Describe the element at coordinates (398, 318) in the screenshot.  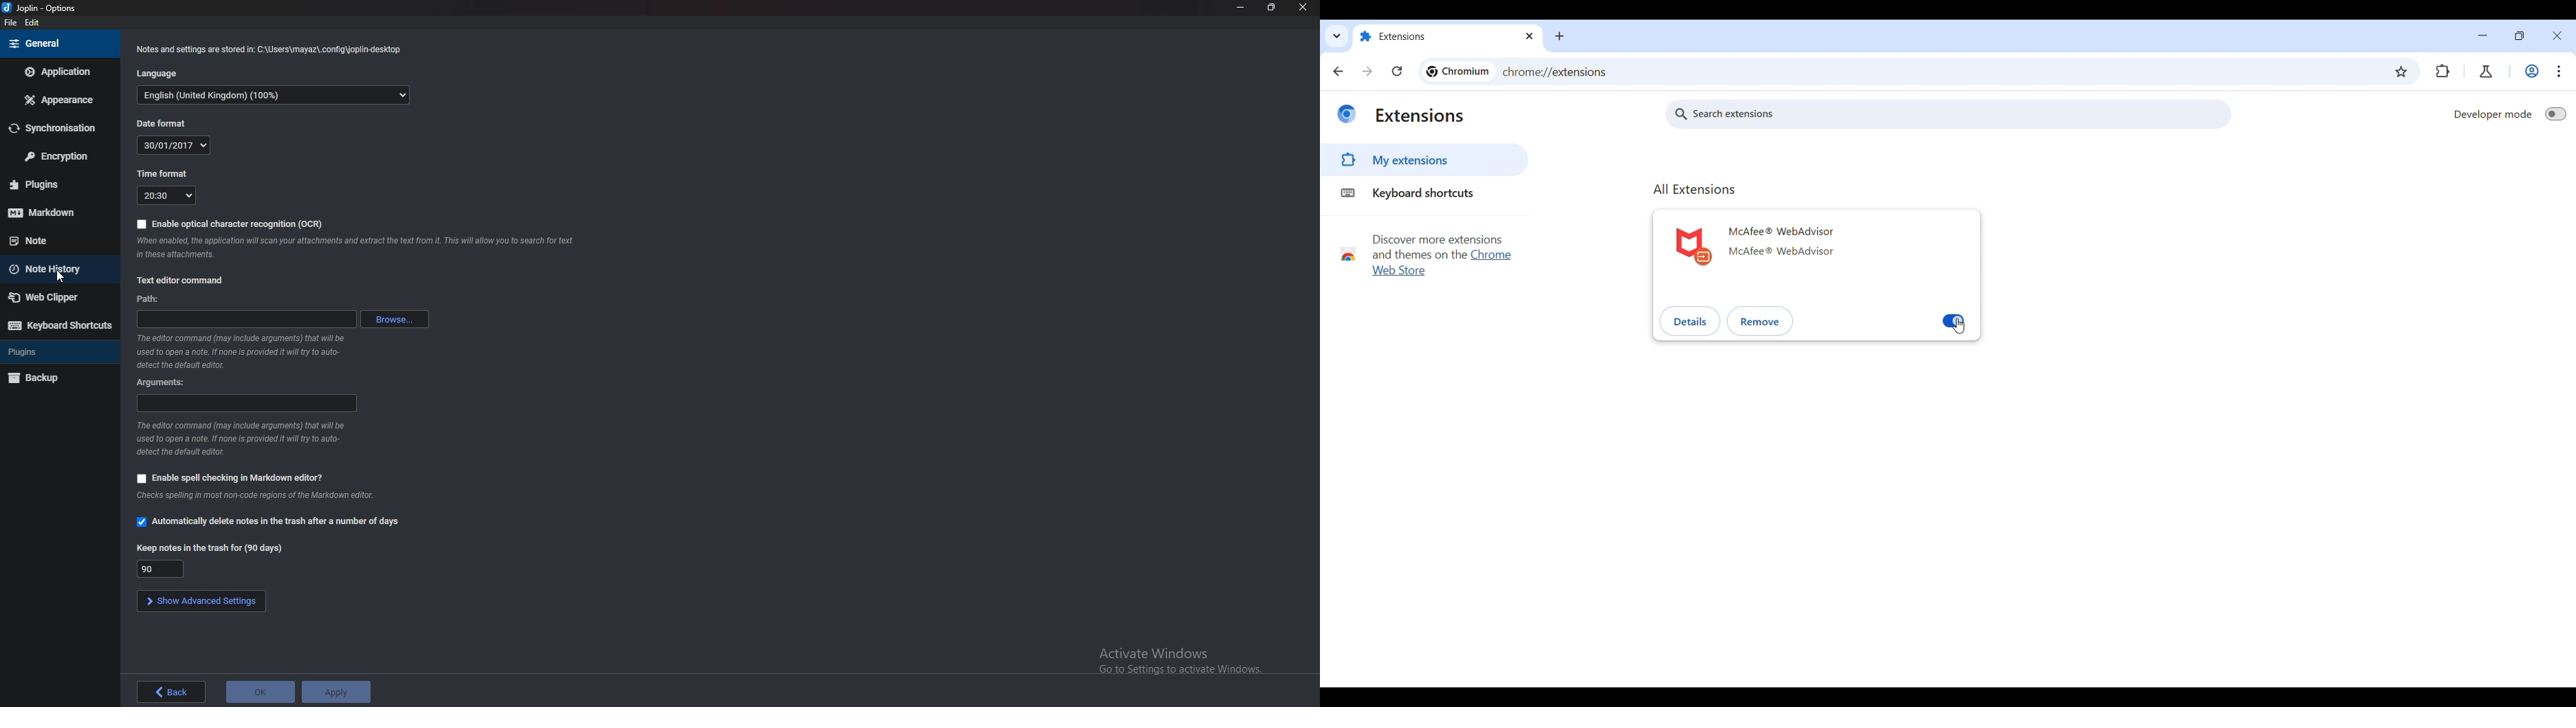
I see `browse` at that location.